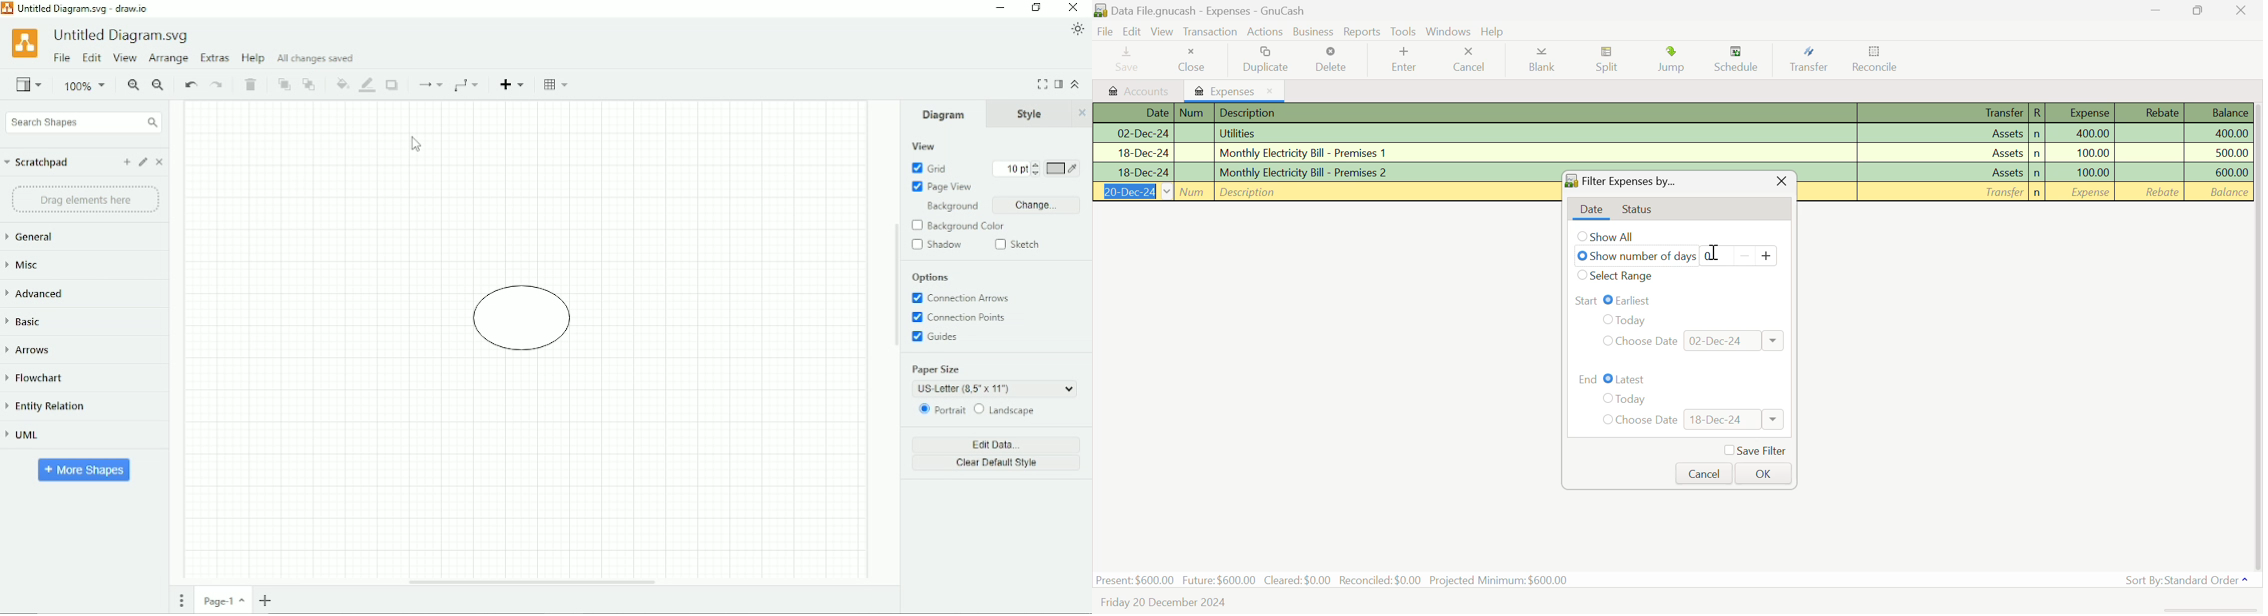  I want to click on Vertical Scroll Bar, so click(895, 343).